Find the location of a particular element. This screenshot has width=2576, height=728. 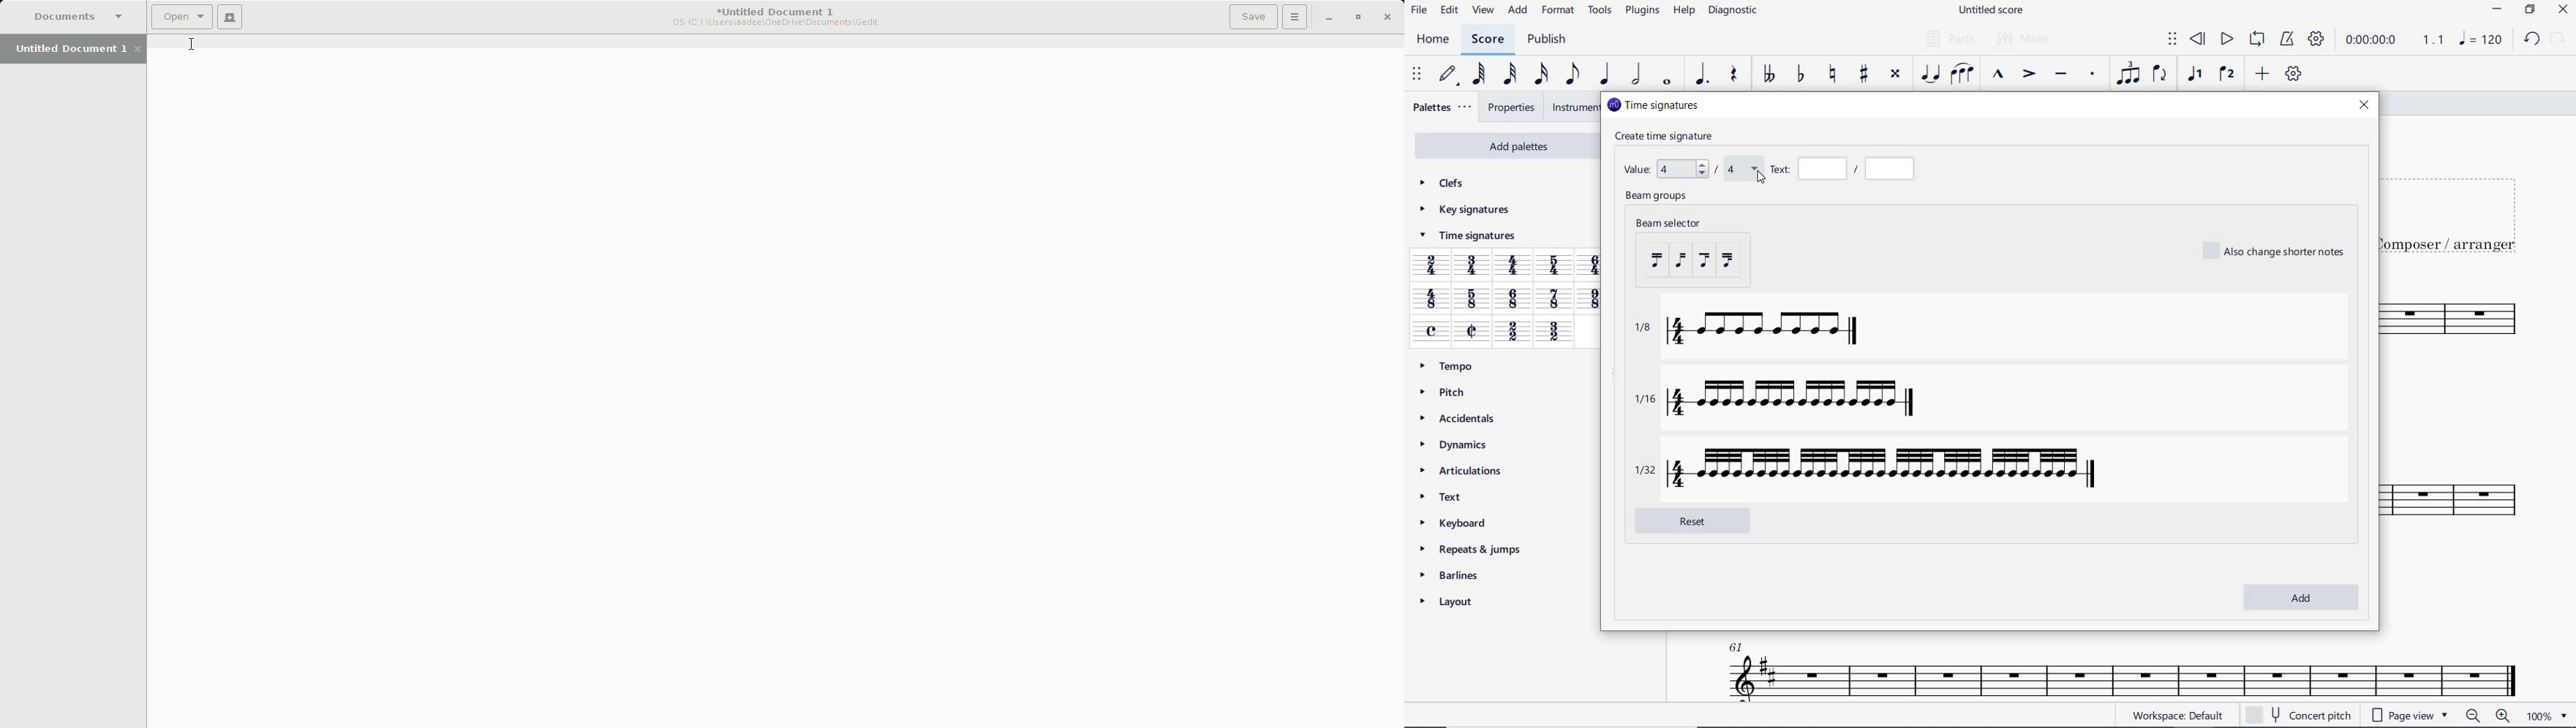

FILE NAME is located at coordinates (1993, 12).